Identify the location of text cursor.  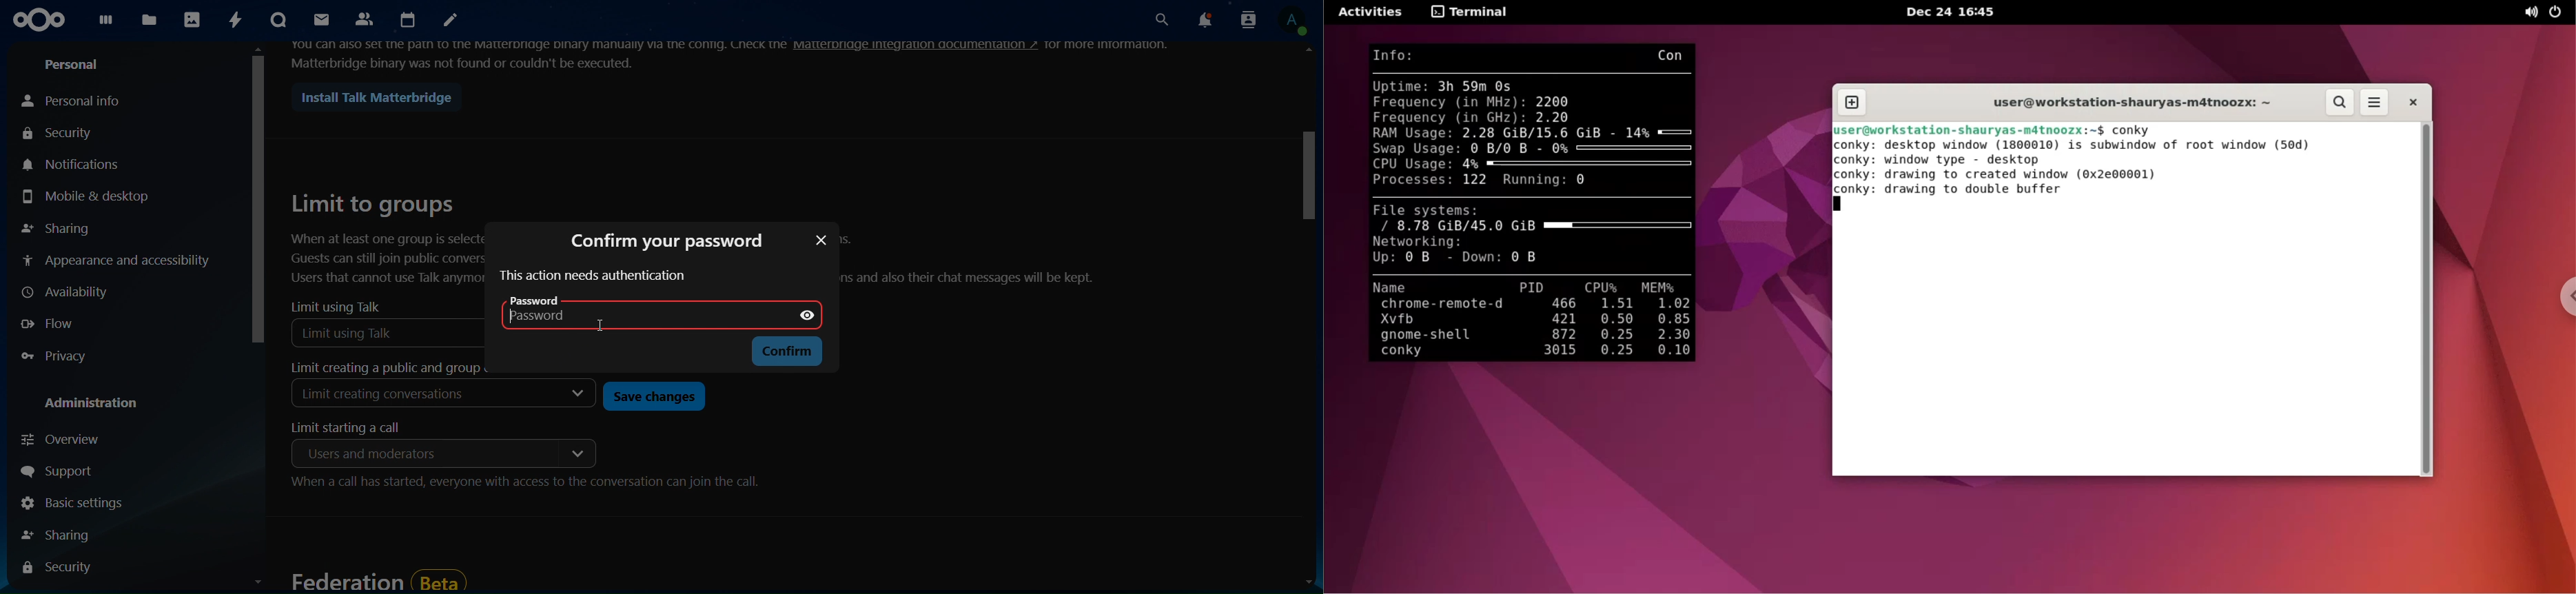
(516, 324).